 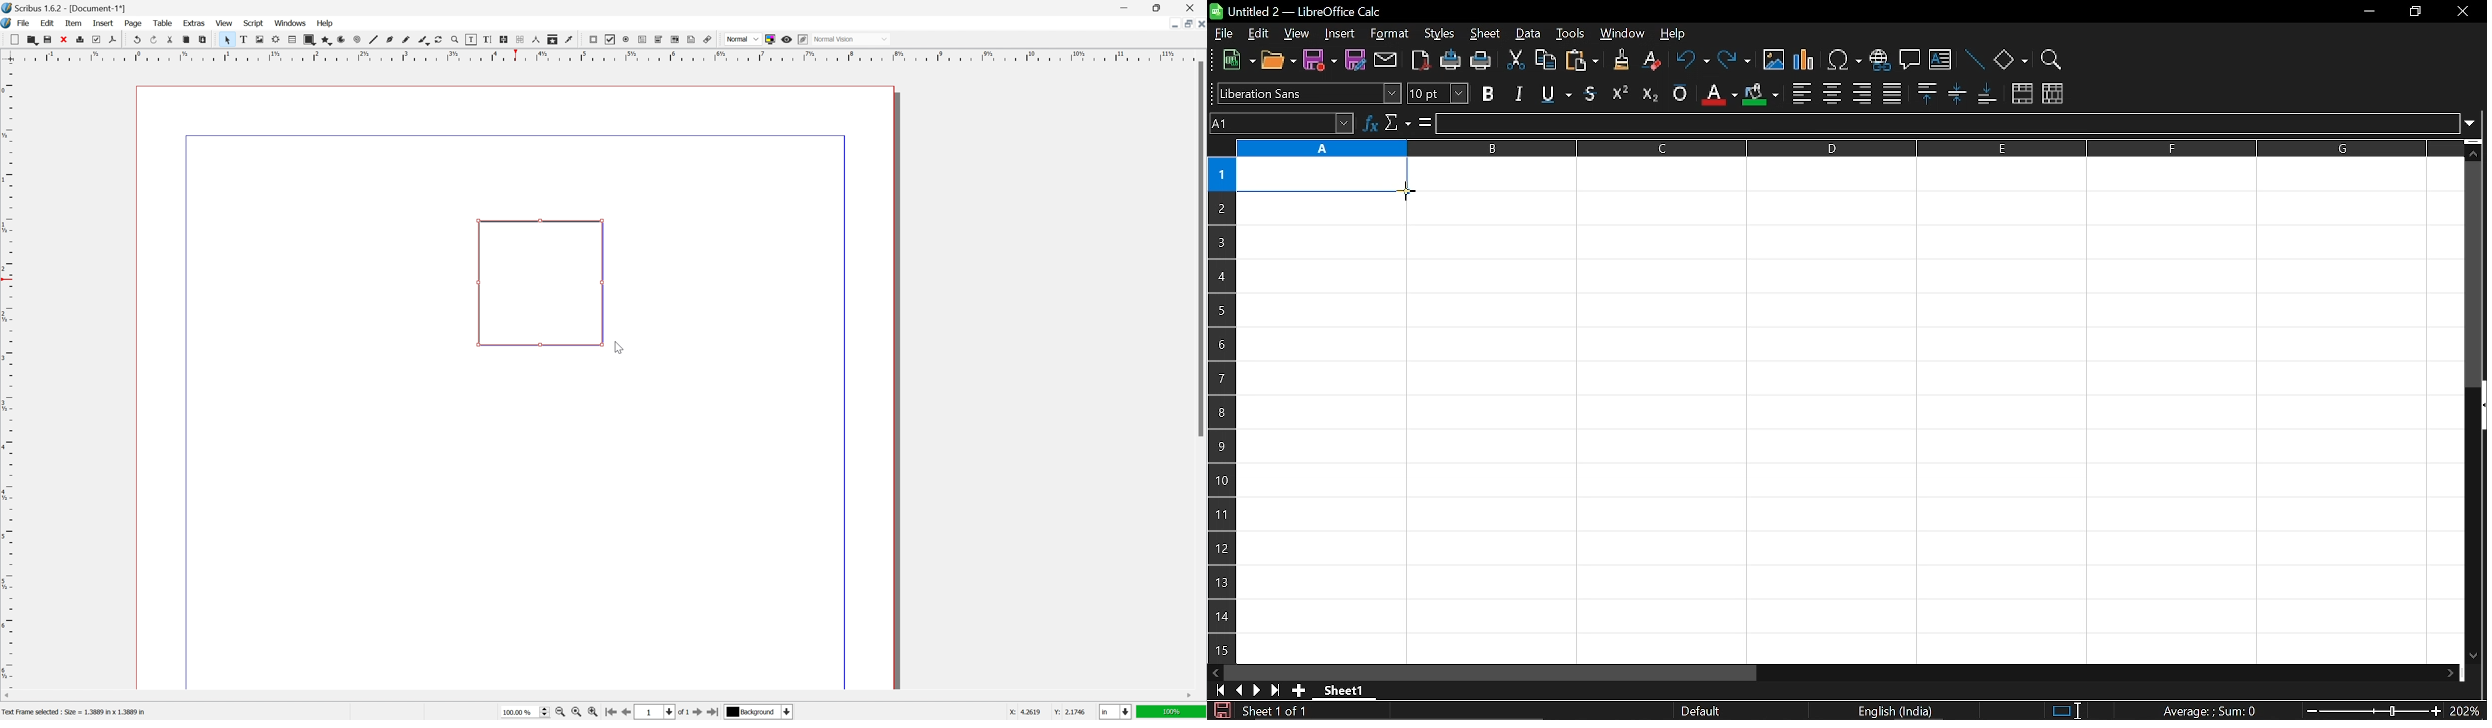 What do you see at coordinates (804, 39) in the screenshot?
I see `edit in preview mode` at bounding box center [804, 39].